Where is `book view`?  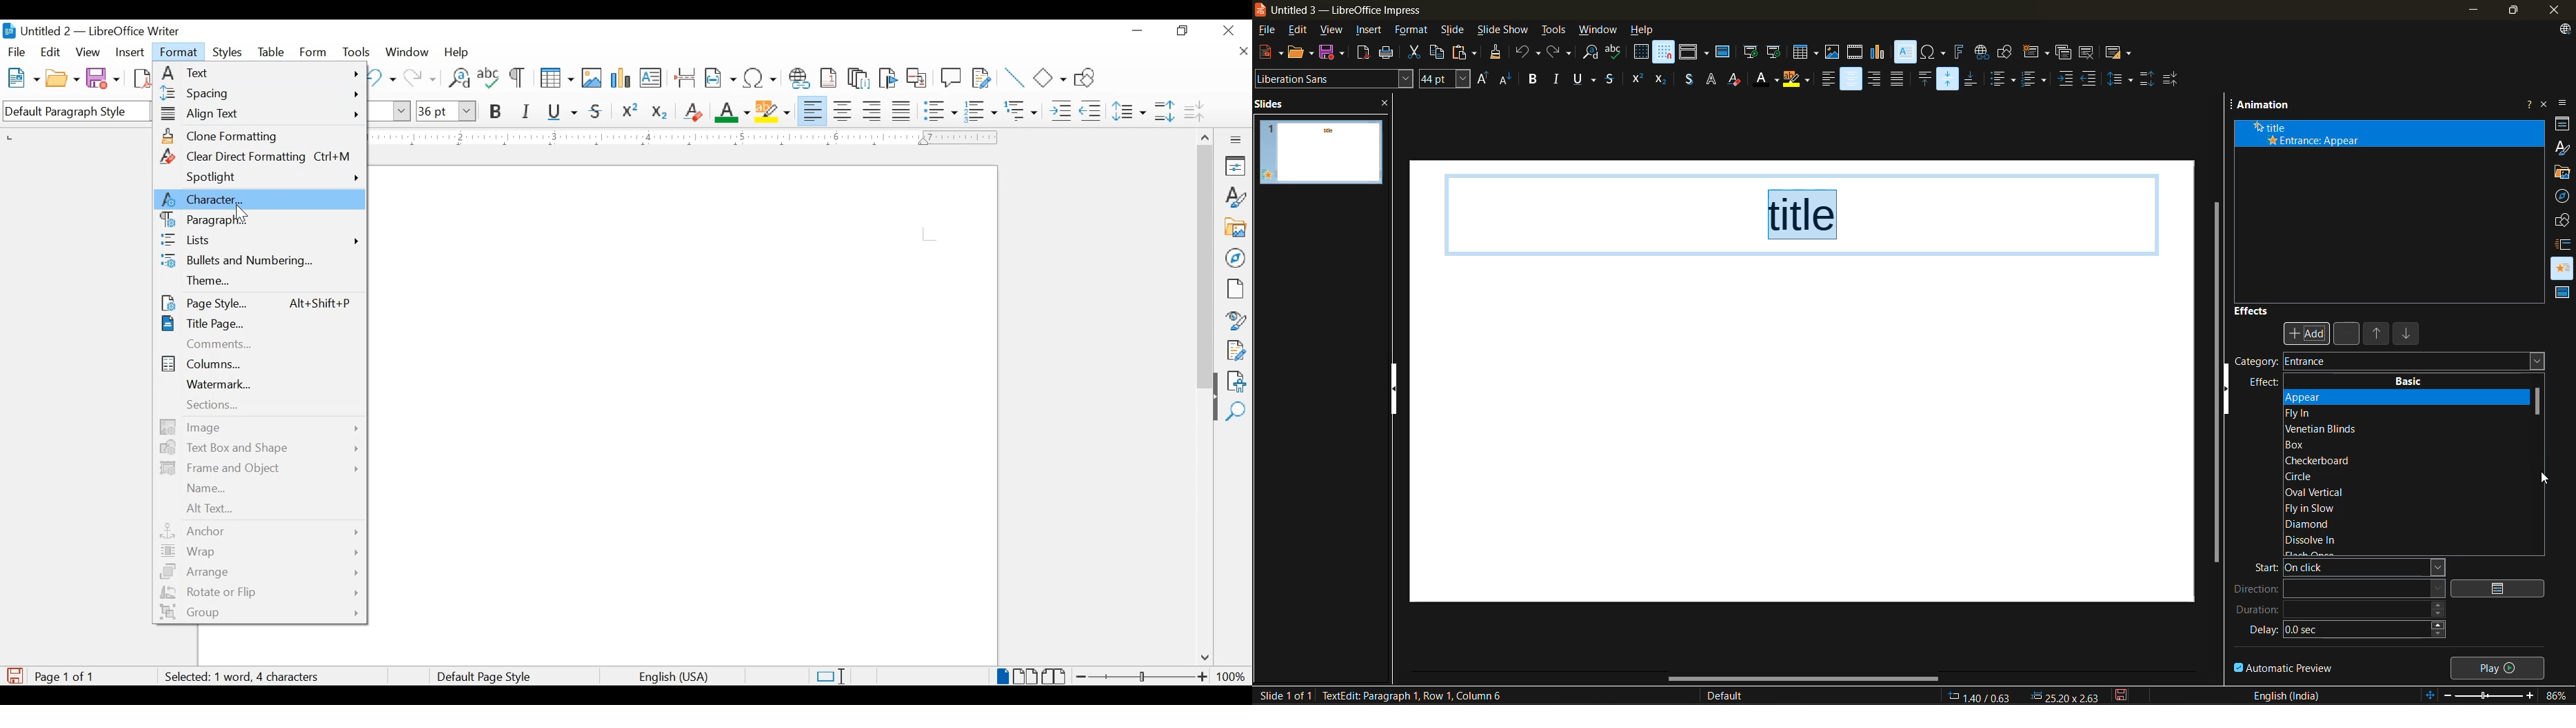 book view is located at coordinates (1056, 676).